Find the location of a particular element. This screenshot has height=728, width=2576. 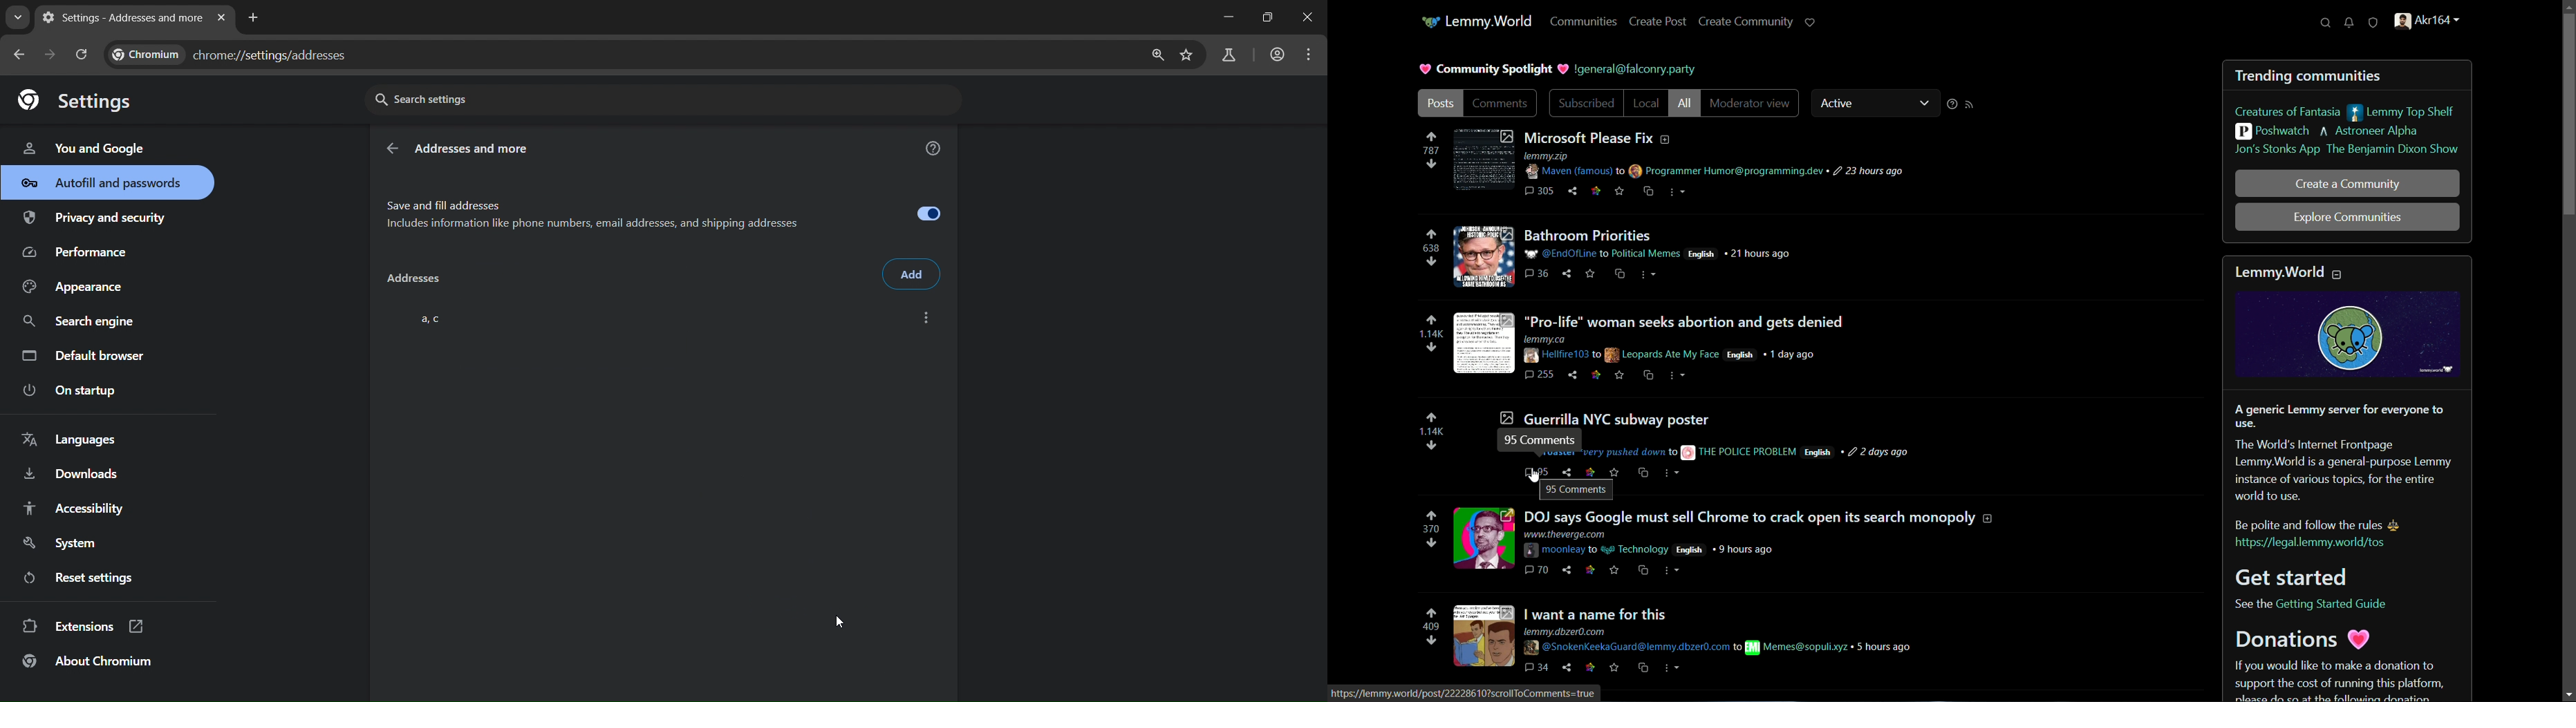

dropdown is located at coordinates (1925, 103).